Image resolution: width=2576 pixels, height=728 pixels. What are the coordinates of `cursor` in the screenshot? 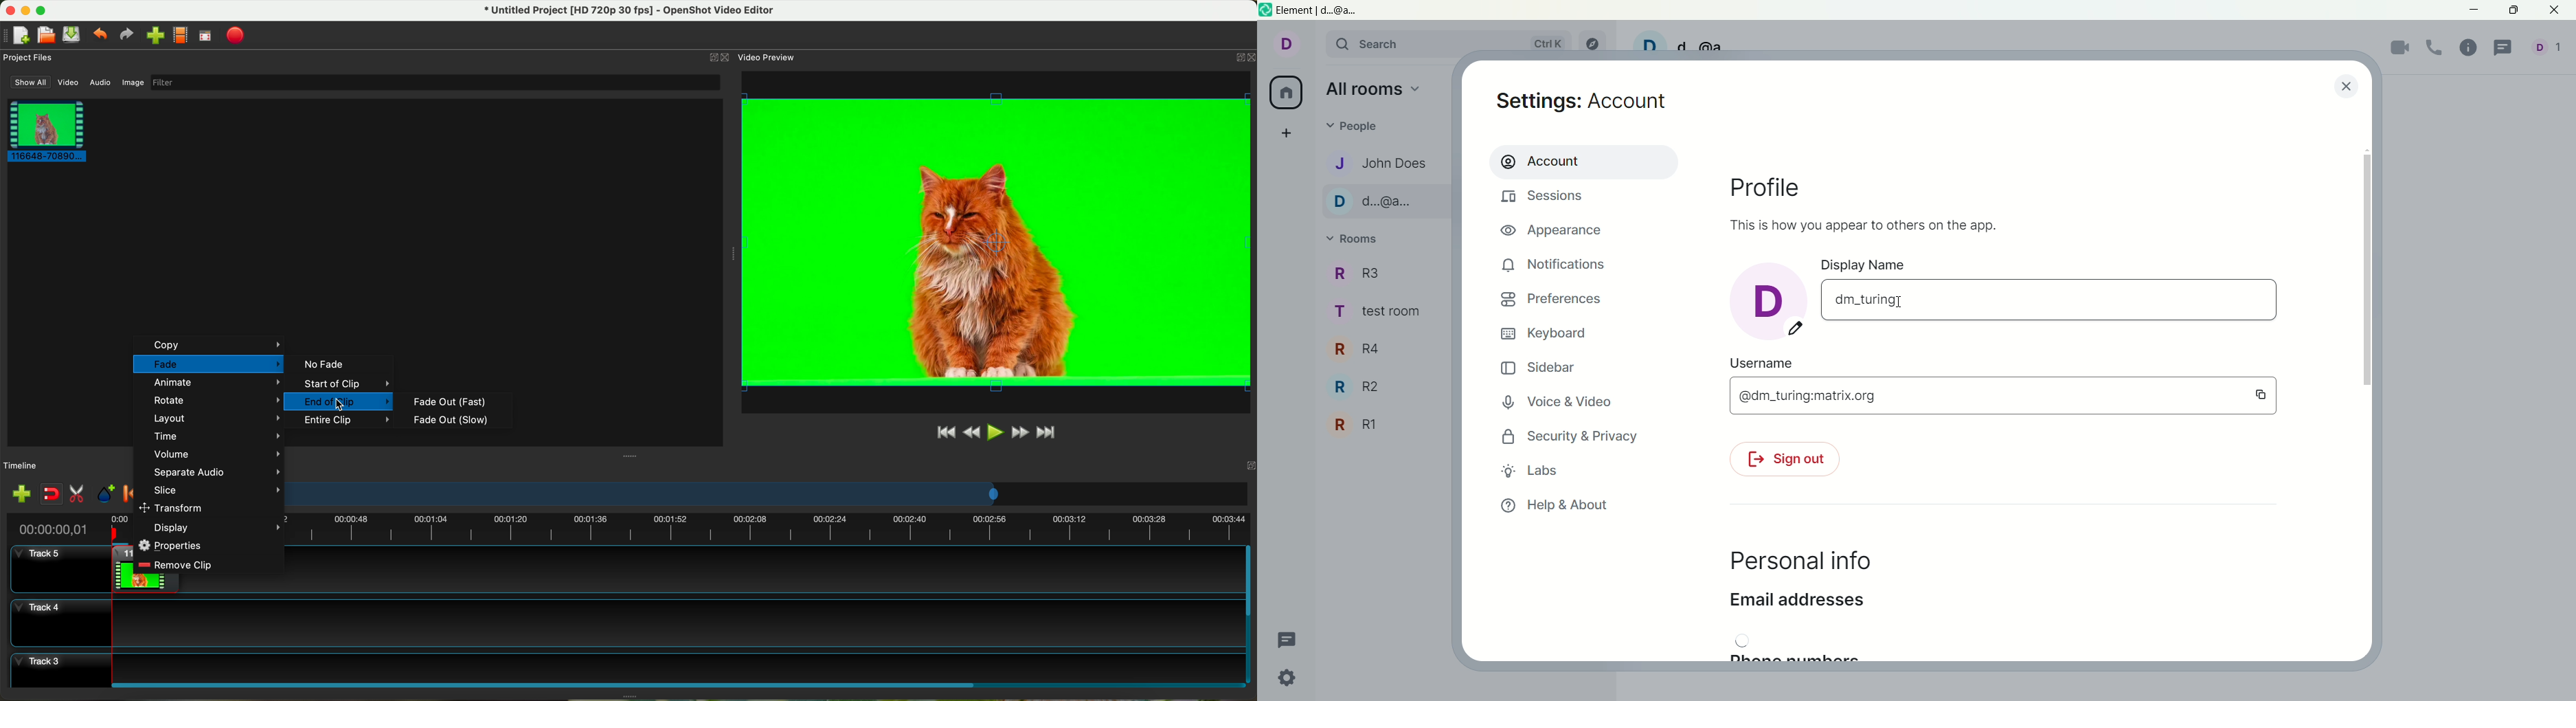 It's located at (1903, 301).